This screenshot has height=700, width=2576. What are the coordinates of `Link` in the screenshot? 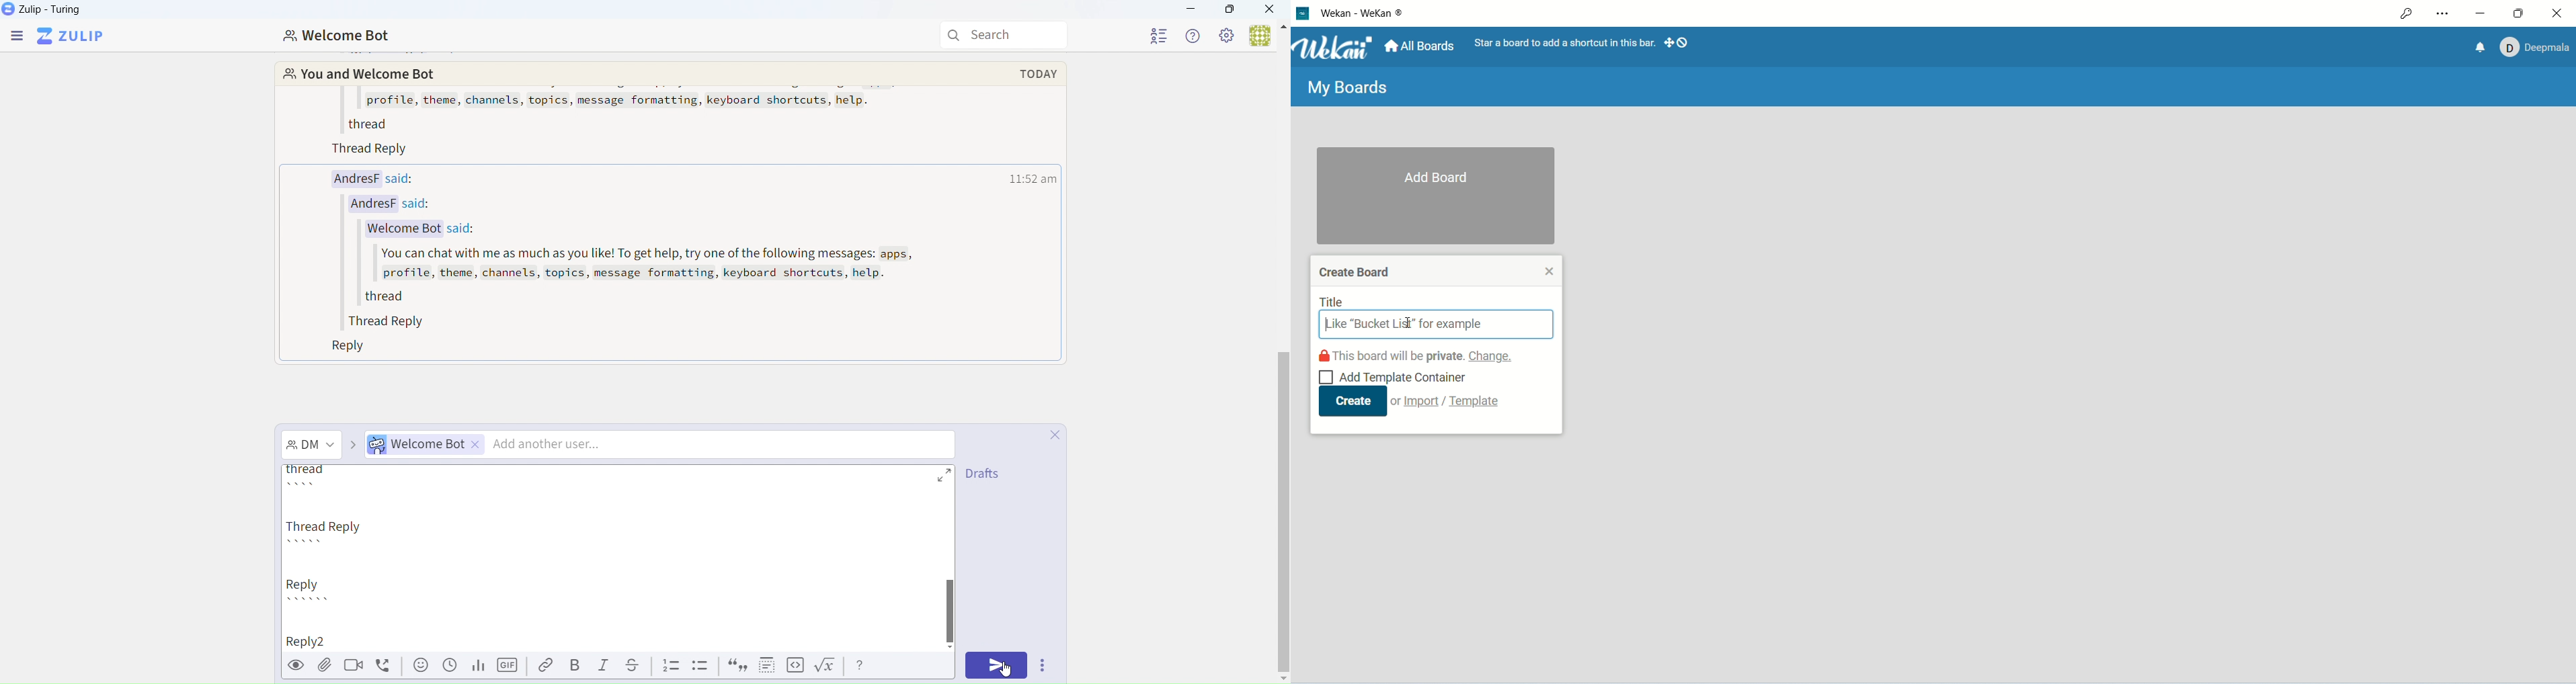 It's located at (543, 666).